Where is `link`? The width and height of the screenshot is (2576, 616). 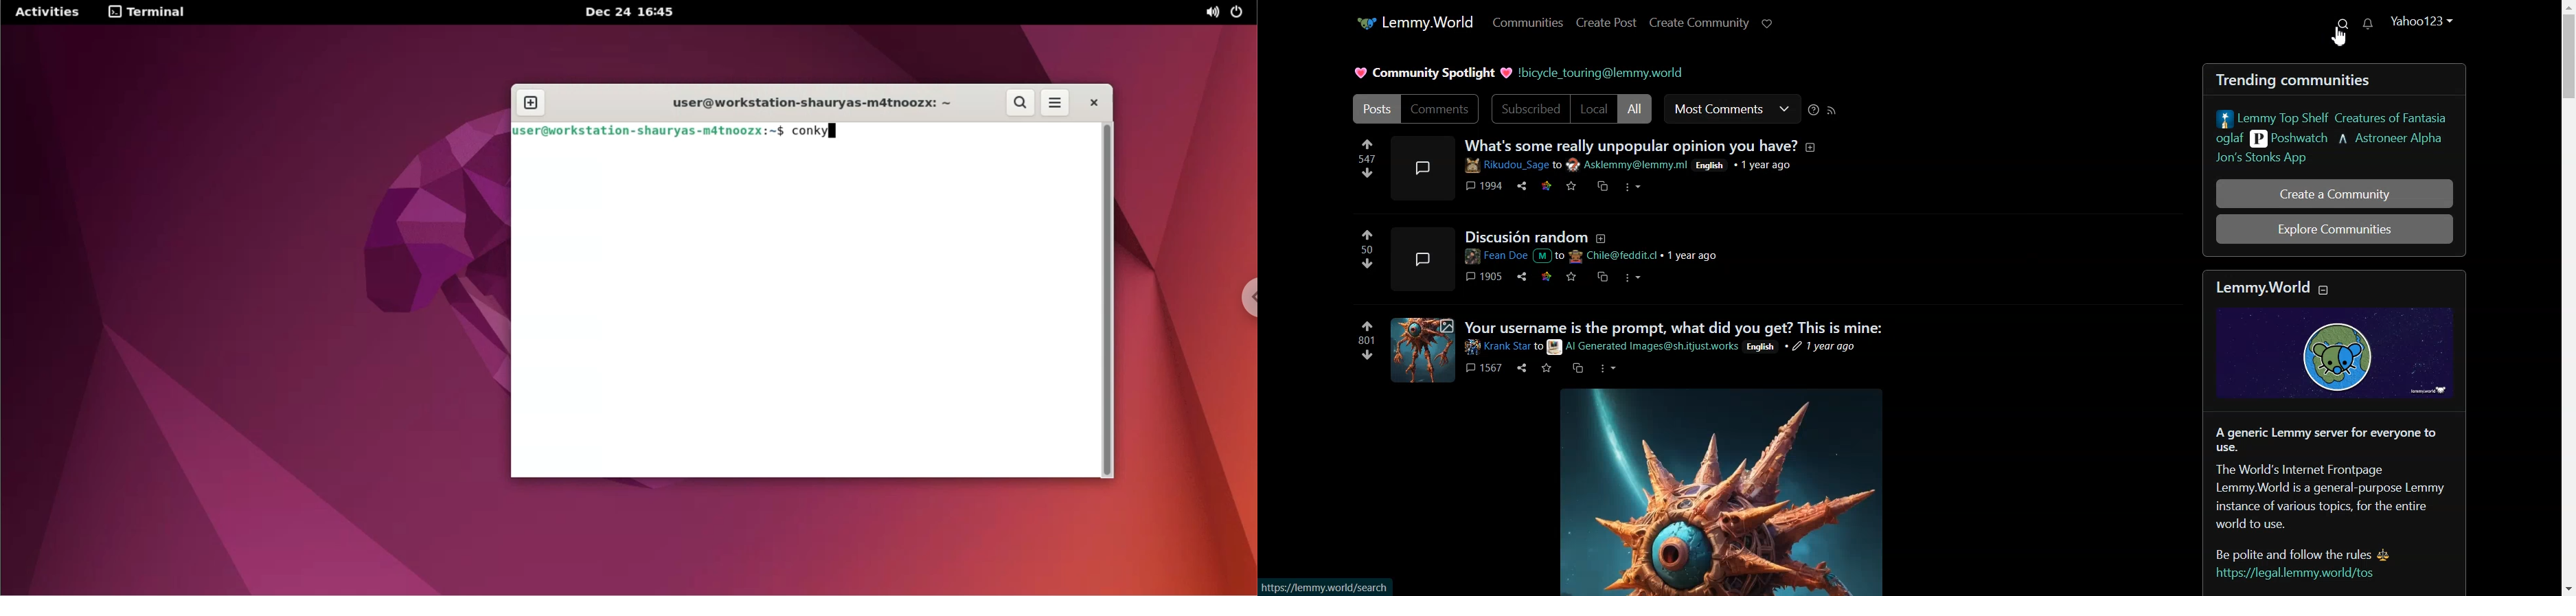
link is located at coordinates (1546, 277).